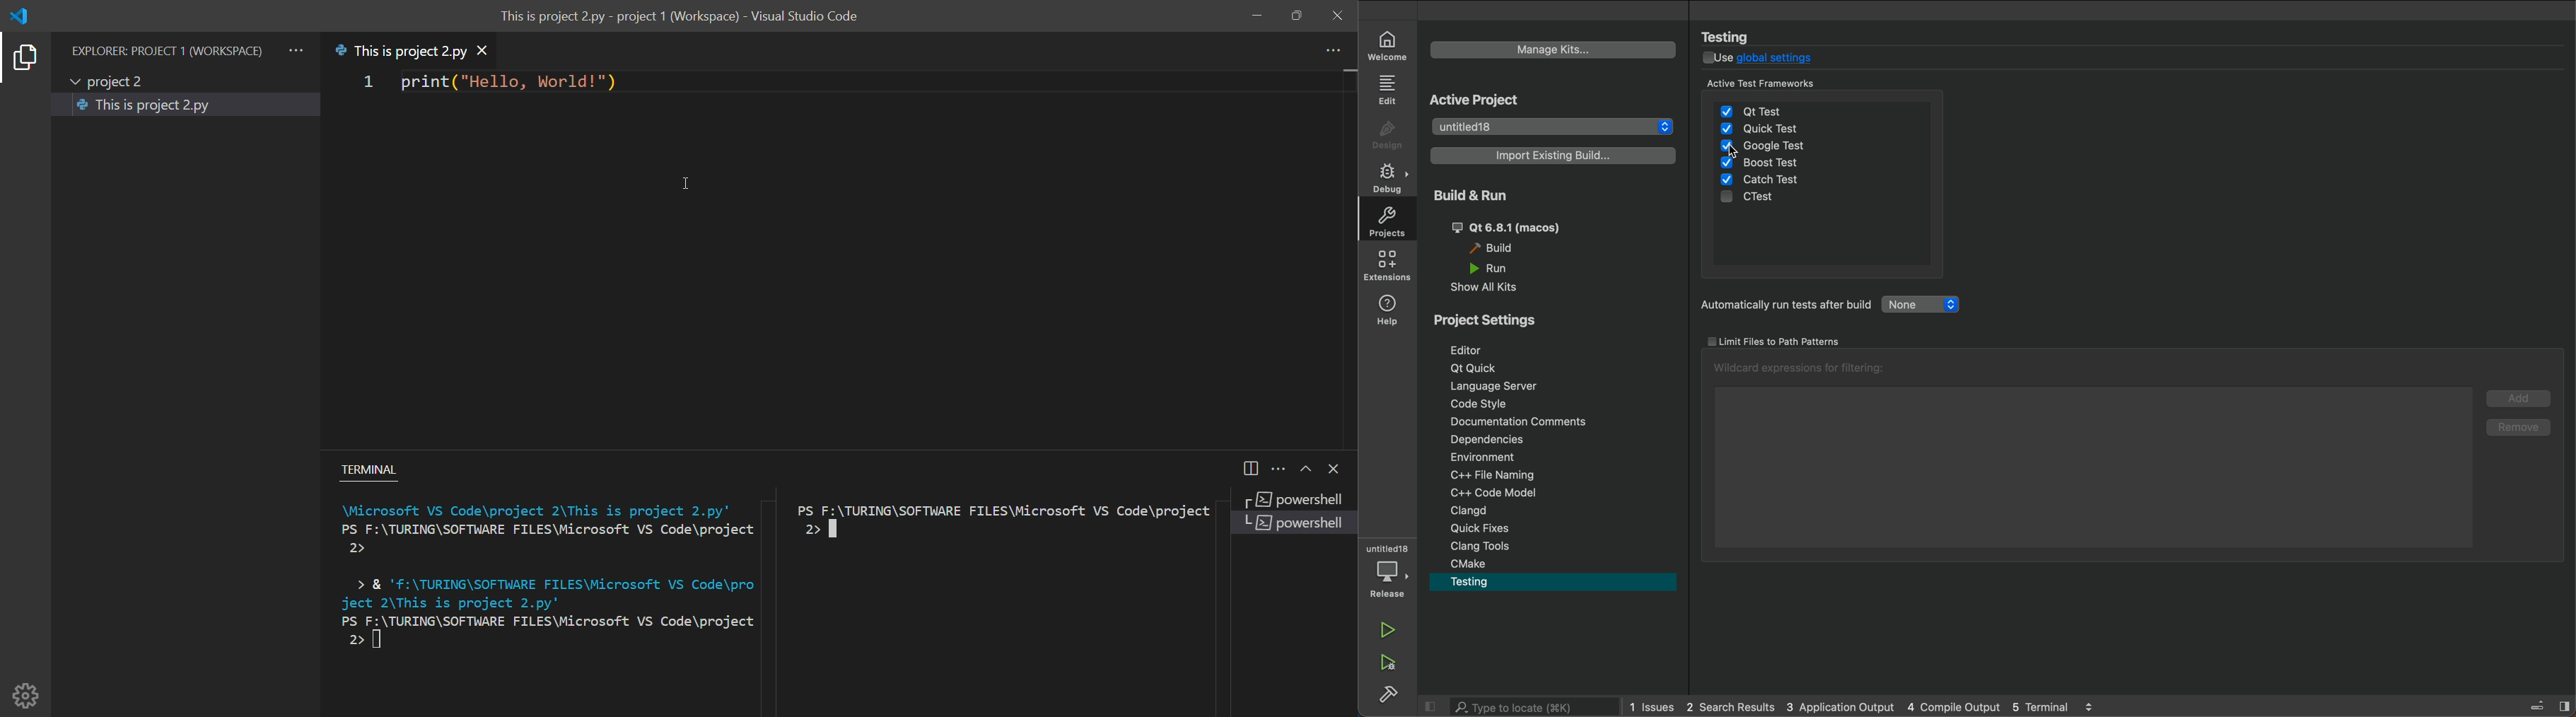  I want to click on maximize, so click(1297, 17).